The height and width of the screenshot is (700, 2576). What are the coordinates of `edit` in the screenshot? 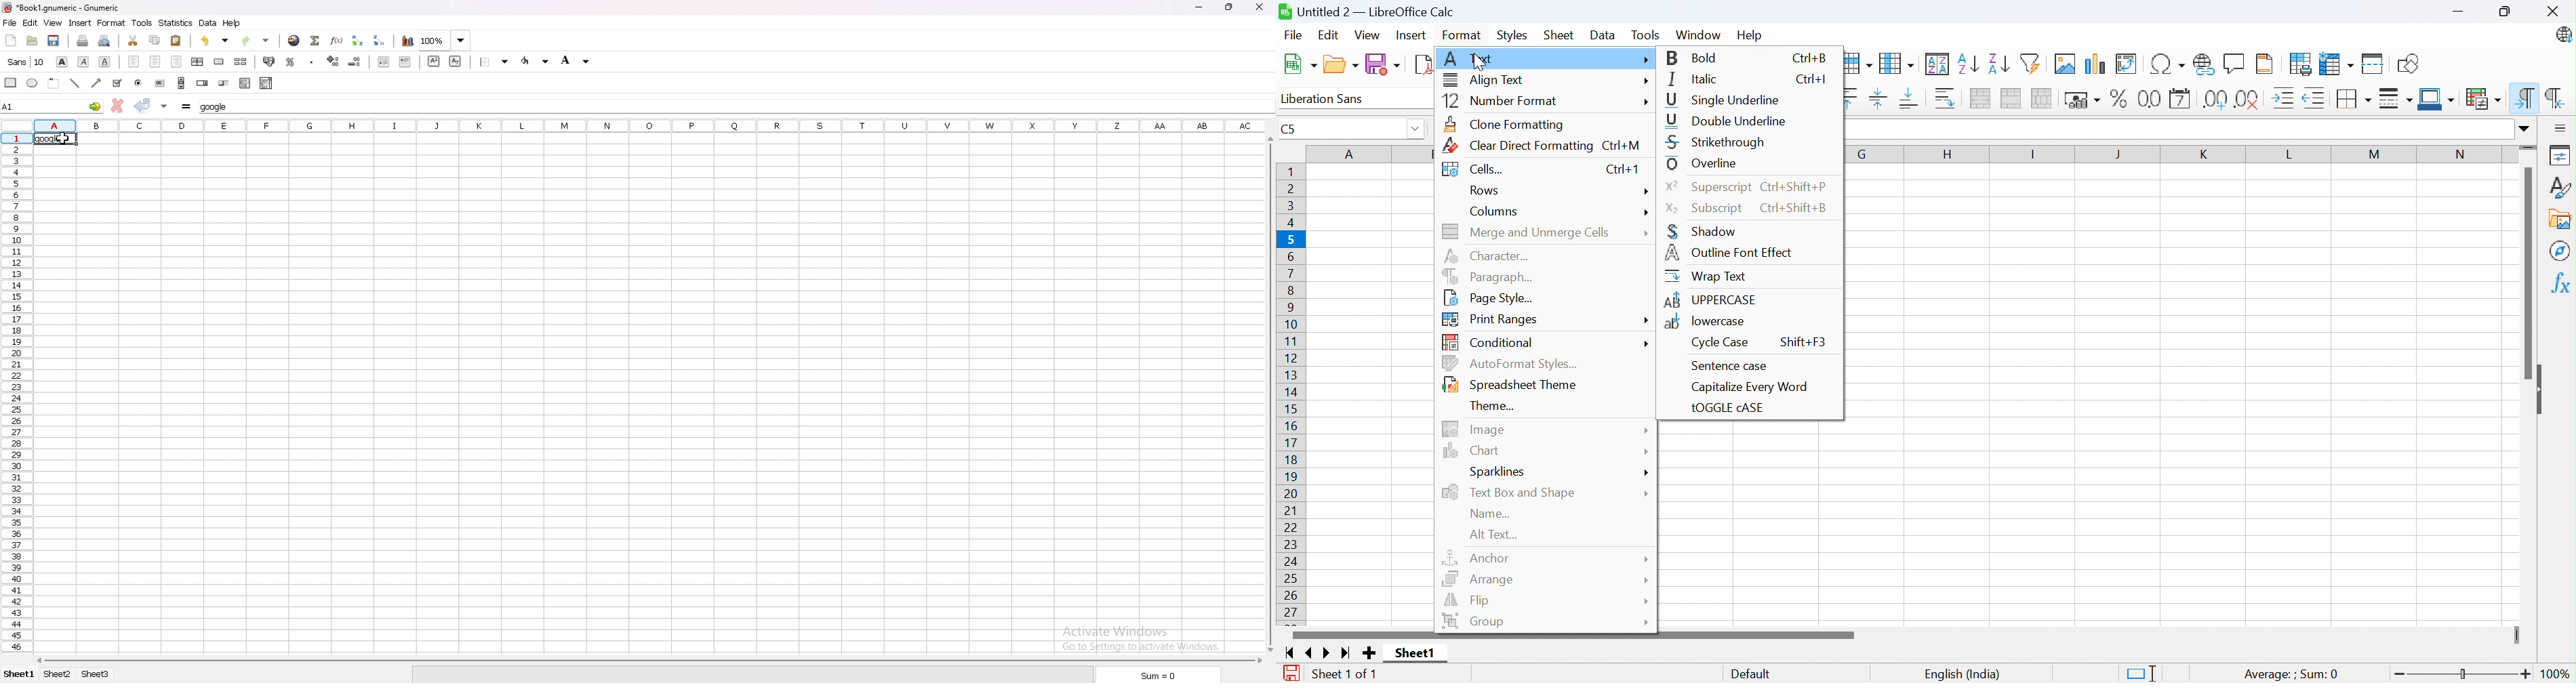 It's located at (31, 23).